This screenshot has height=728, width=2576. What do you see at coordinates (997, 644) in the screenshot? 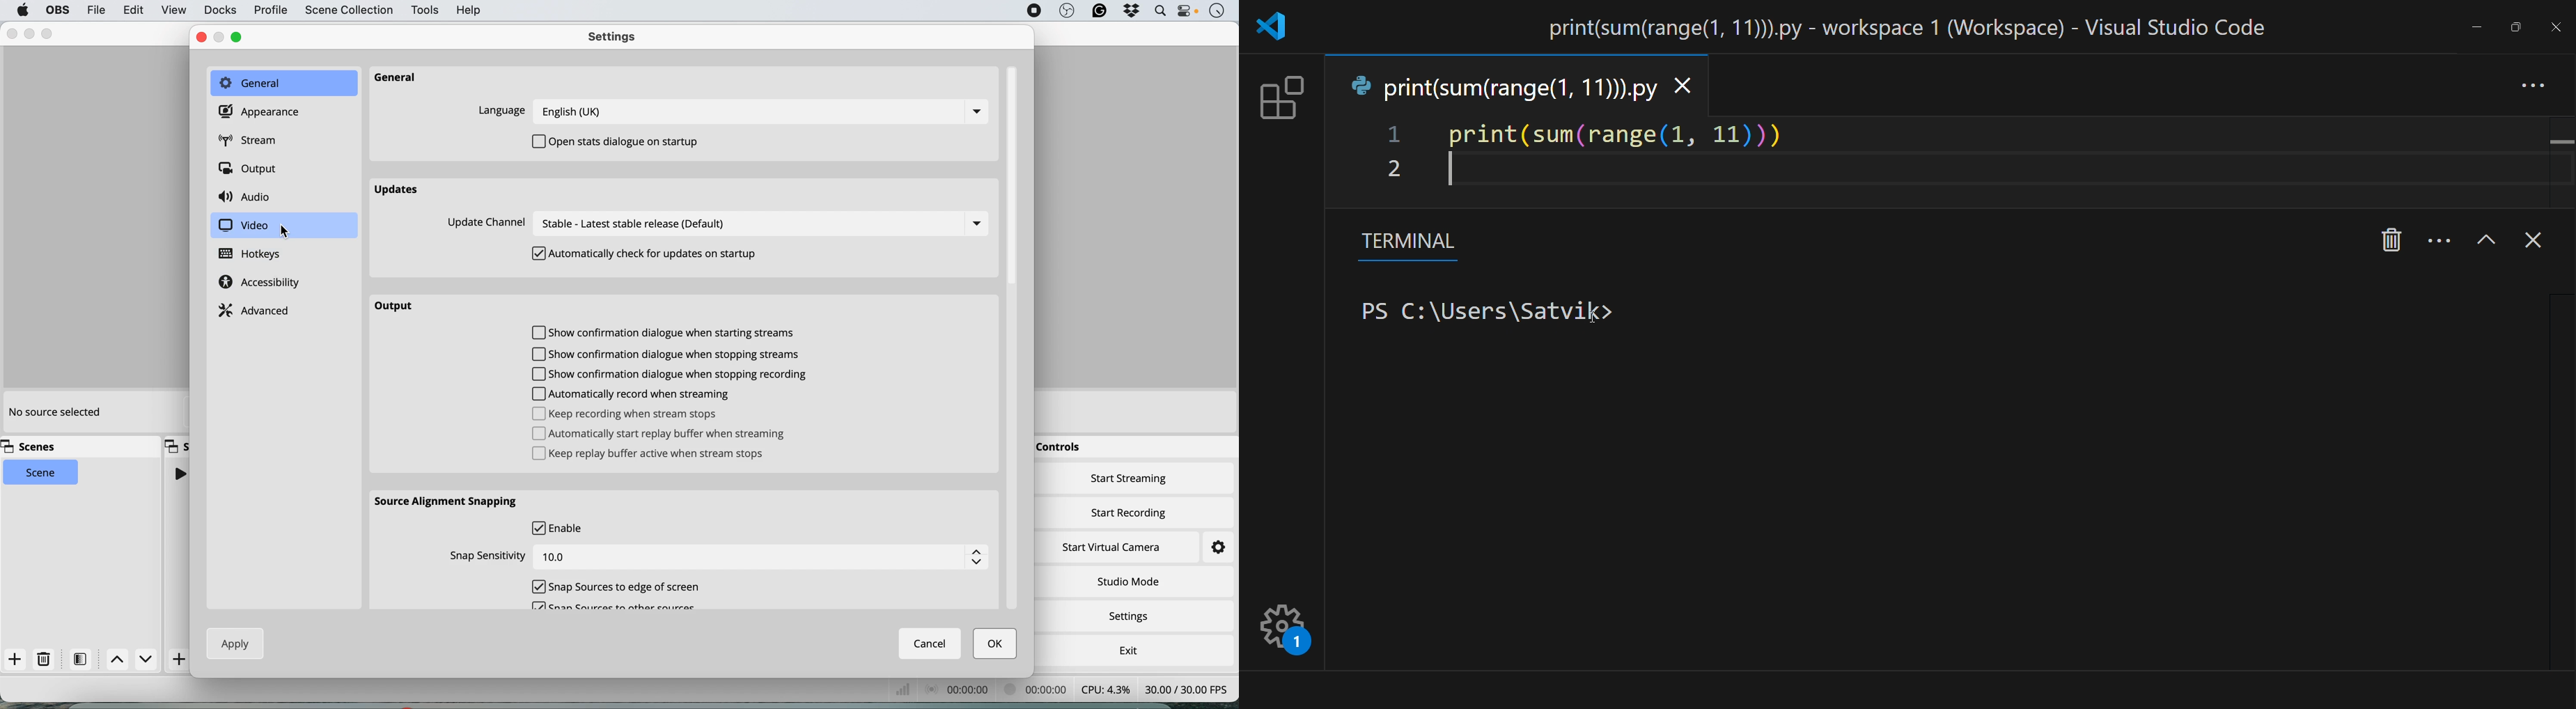
I see `ok` at bounding box center [997, 644].